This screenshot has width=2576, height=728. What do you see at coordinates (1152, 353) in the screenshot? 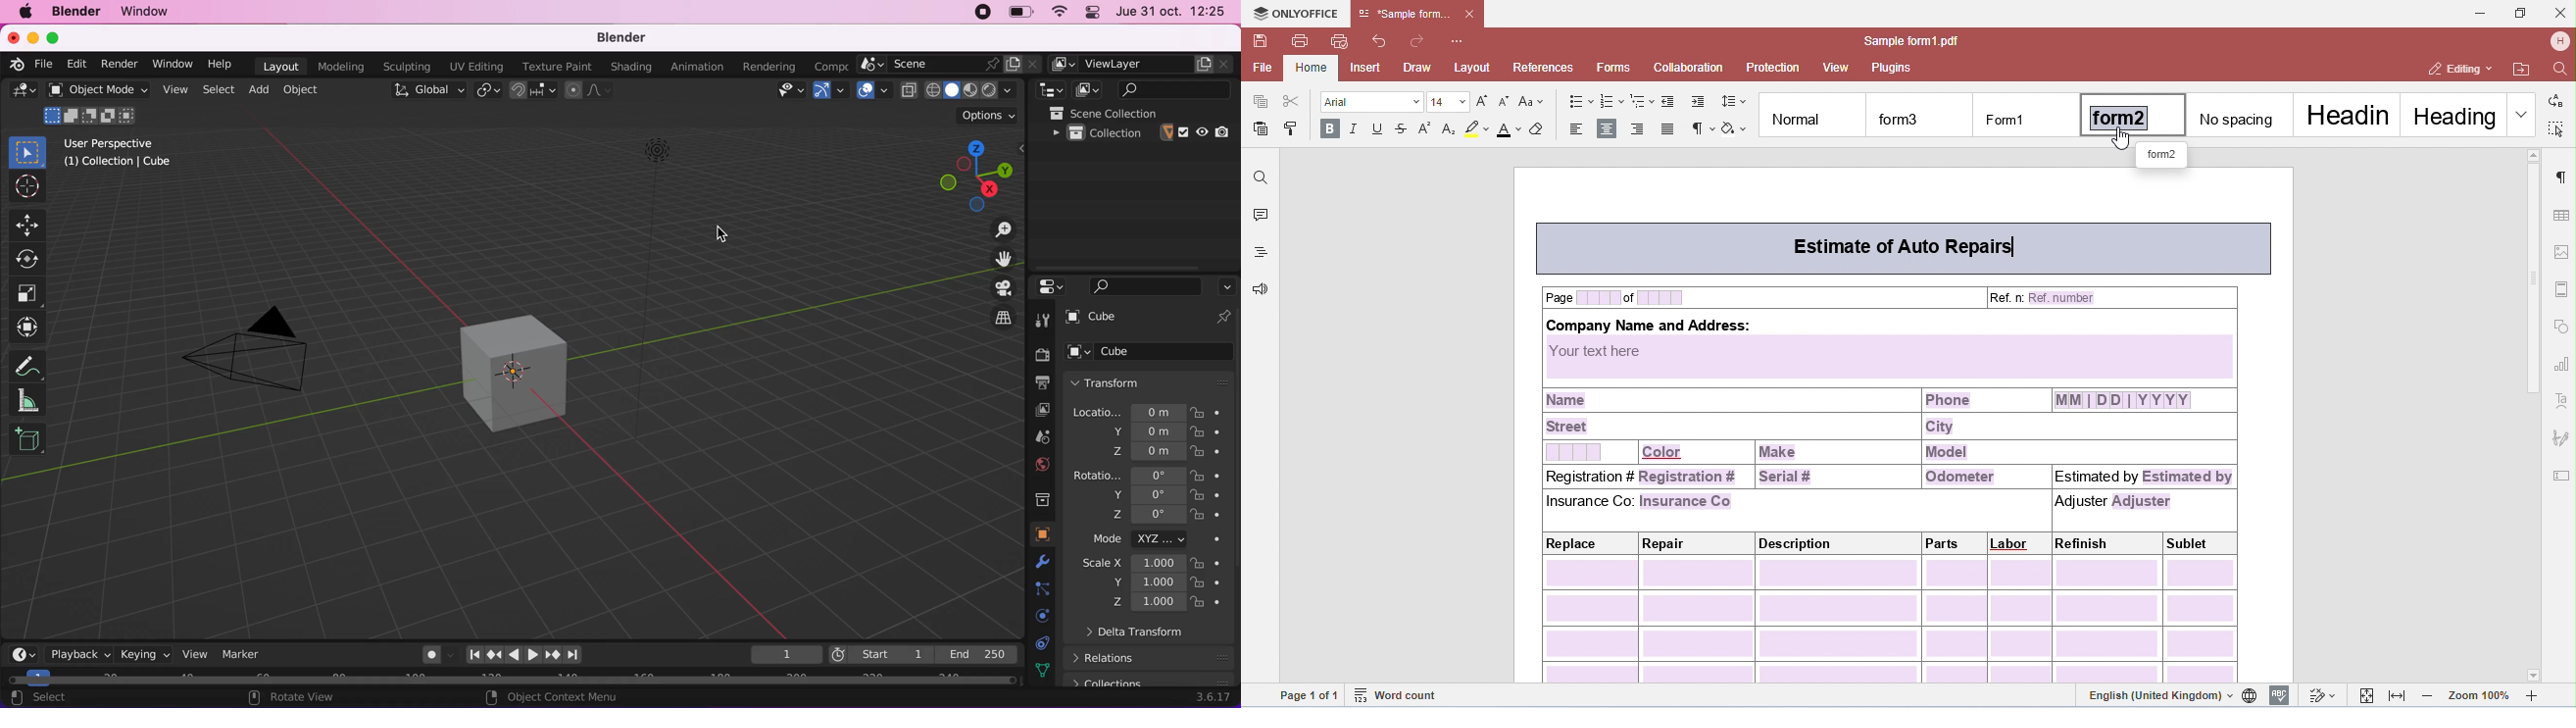
I see `cube` at bounding box center [1152, 353].